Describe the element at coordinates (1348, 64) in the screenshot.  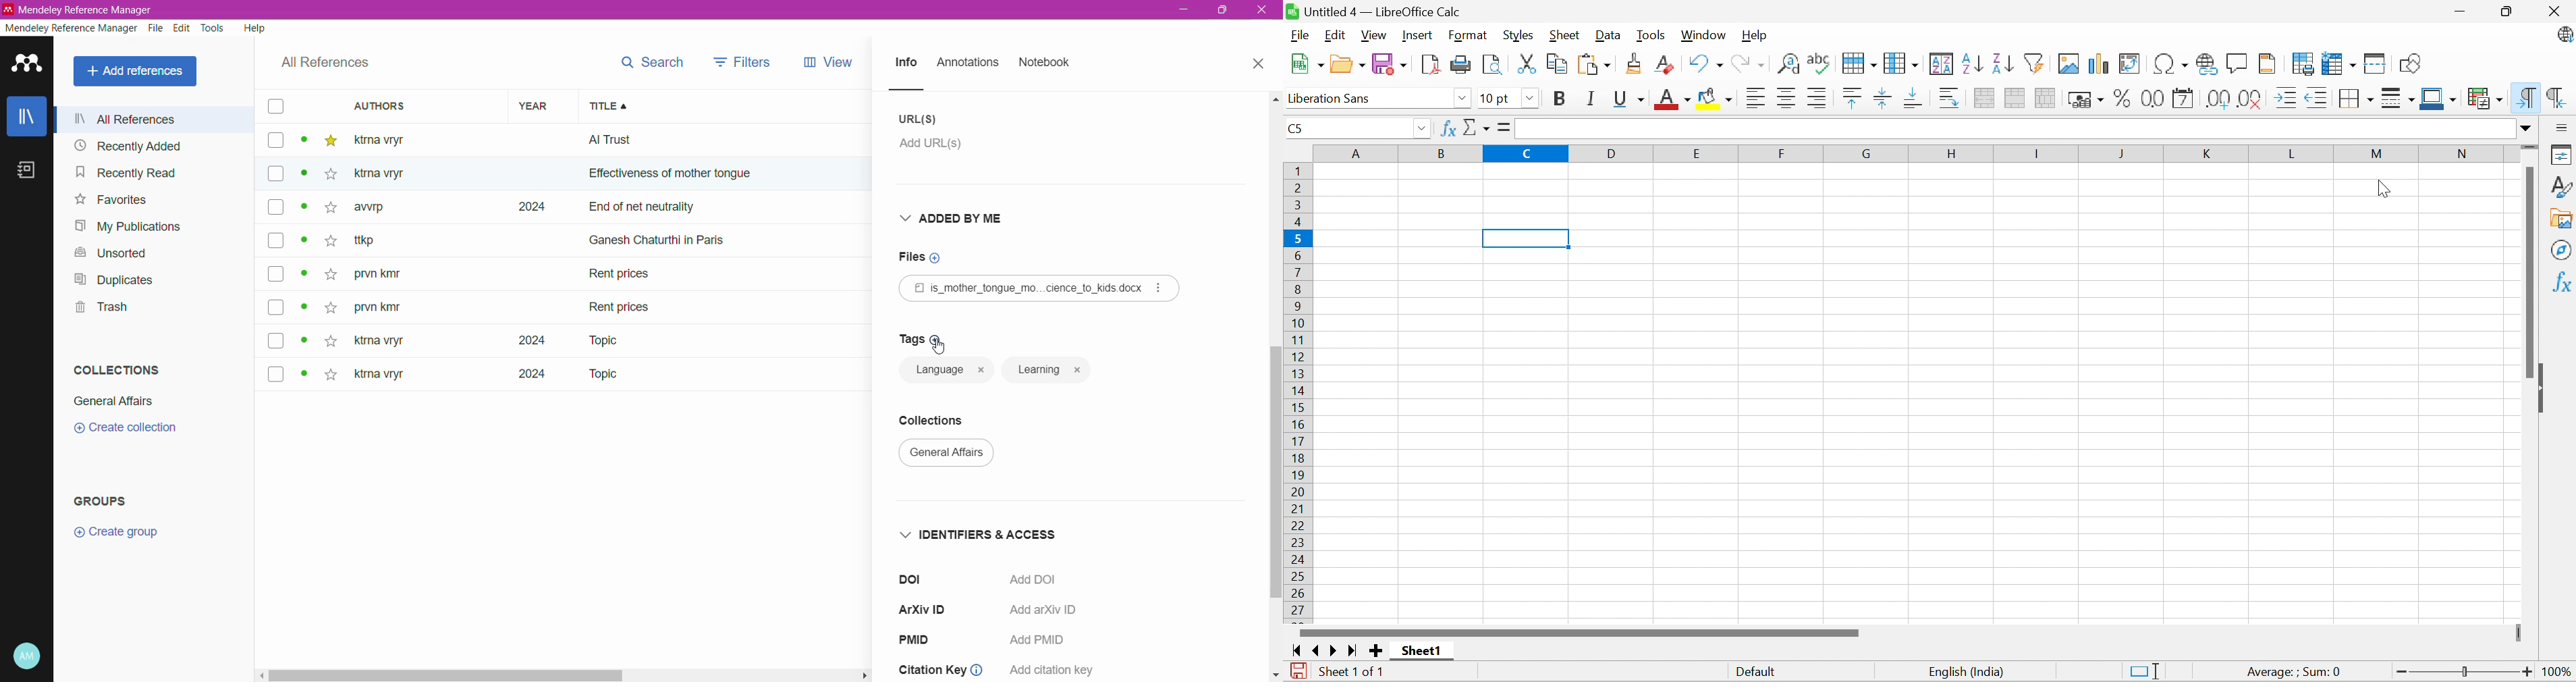
I see `Open` at that location.